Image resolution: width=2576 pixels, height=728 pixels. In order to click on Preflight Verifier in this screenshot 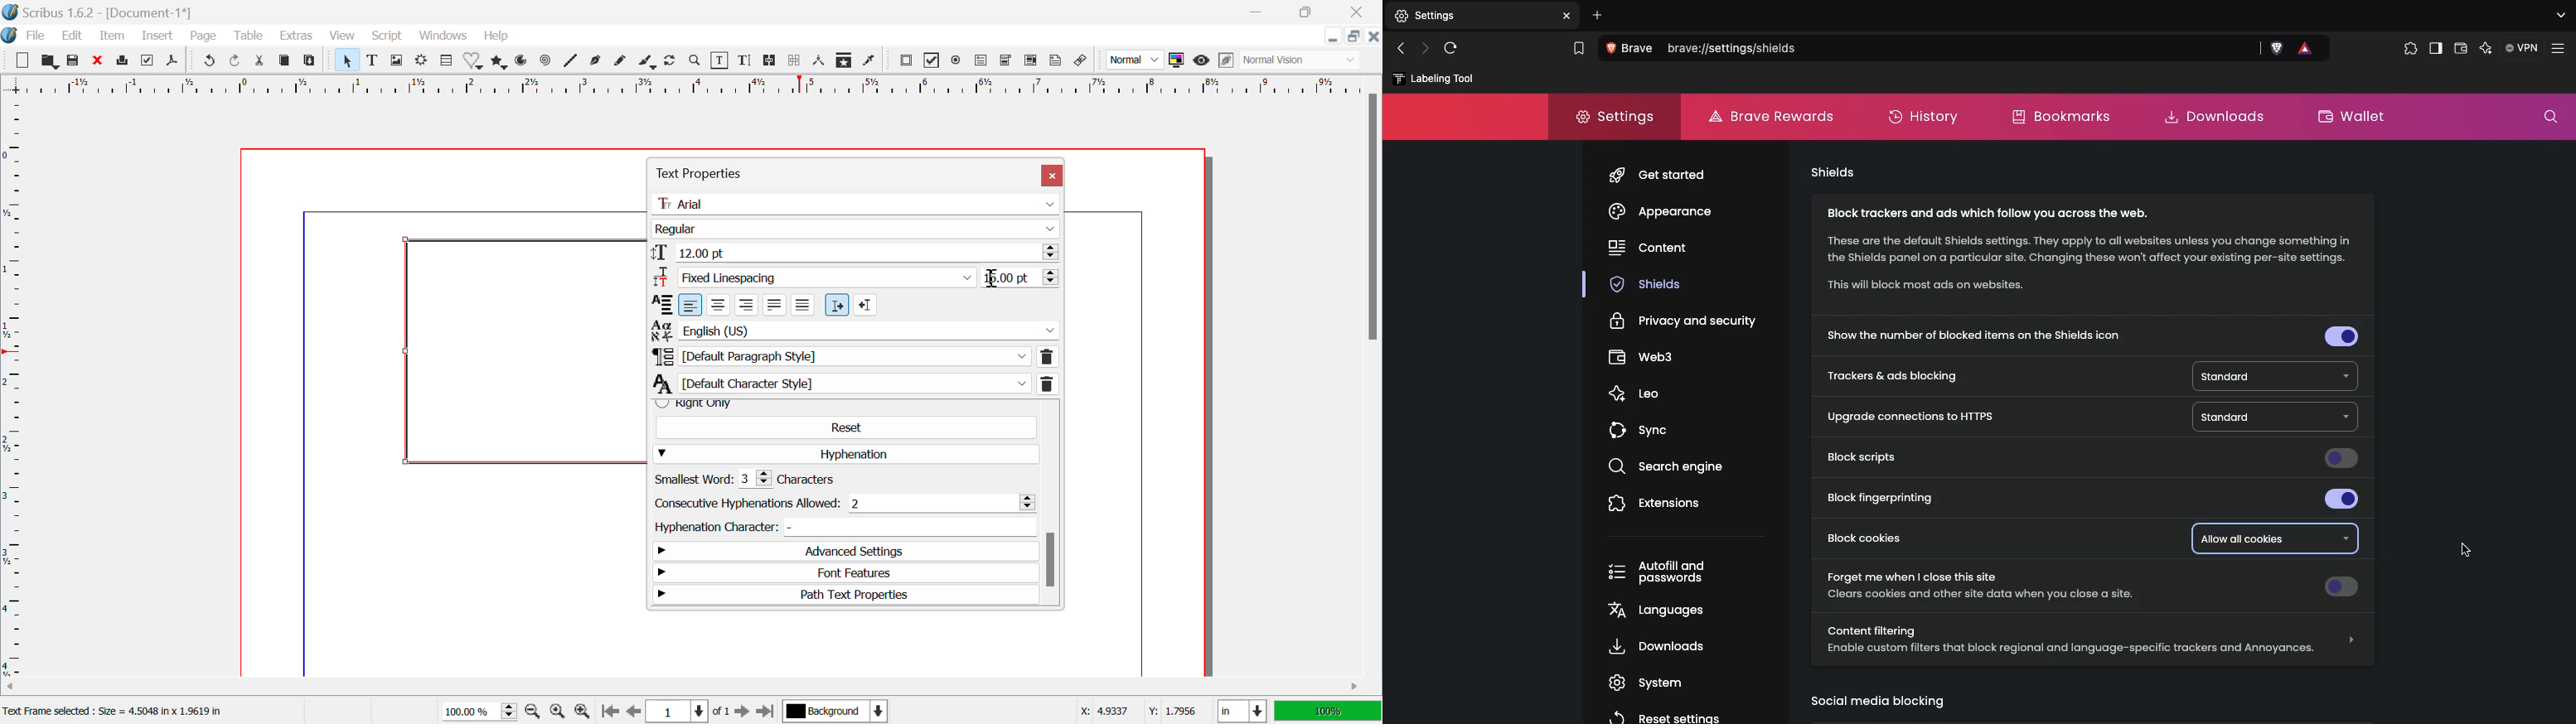, I will do `click(148, 62)`.